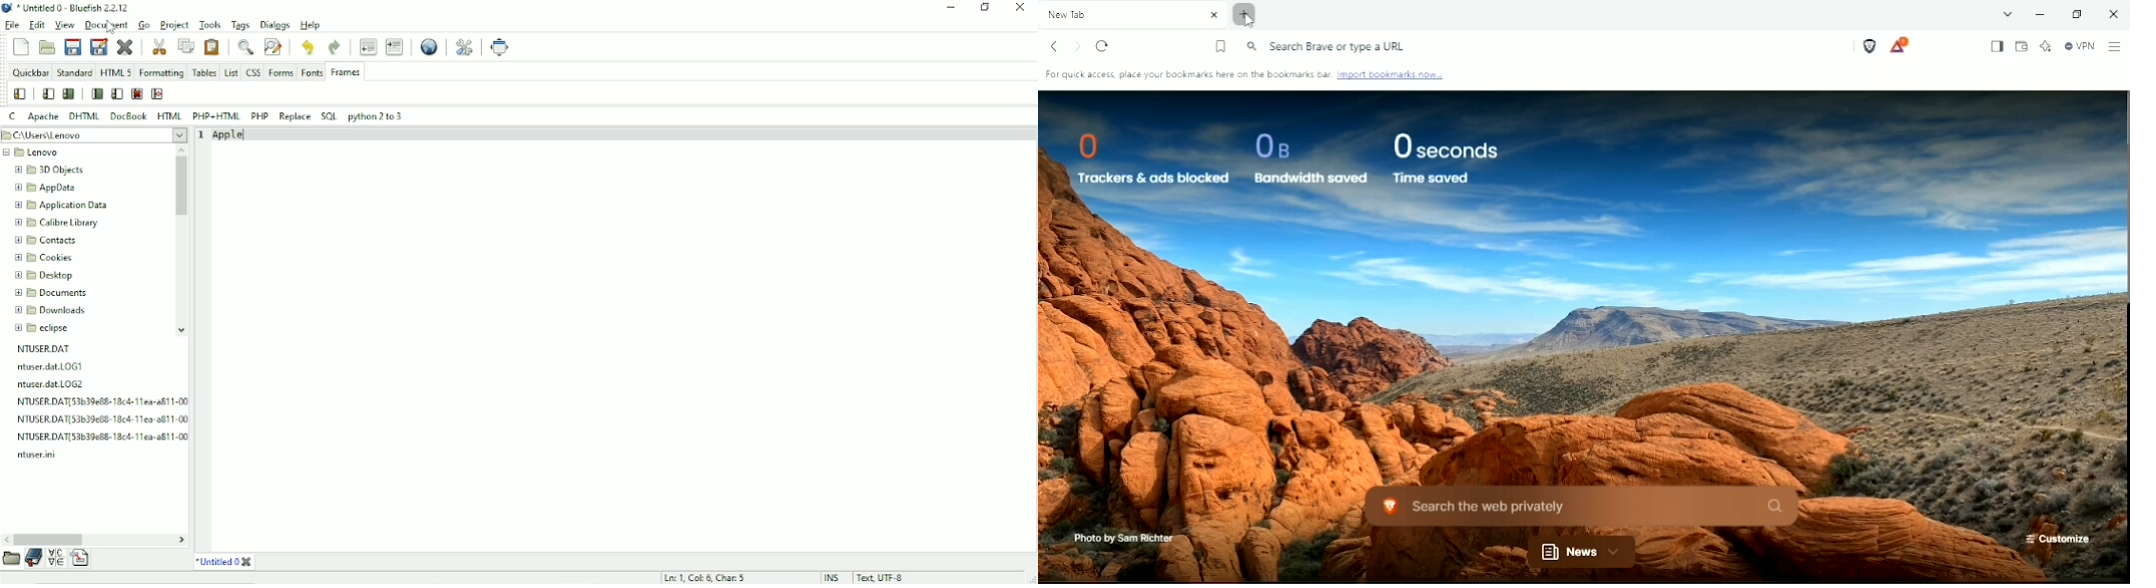  What do you see at coordinates (111, 29) in the screenshot?
I see `cursor` at bounding box center [111, 29].